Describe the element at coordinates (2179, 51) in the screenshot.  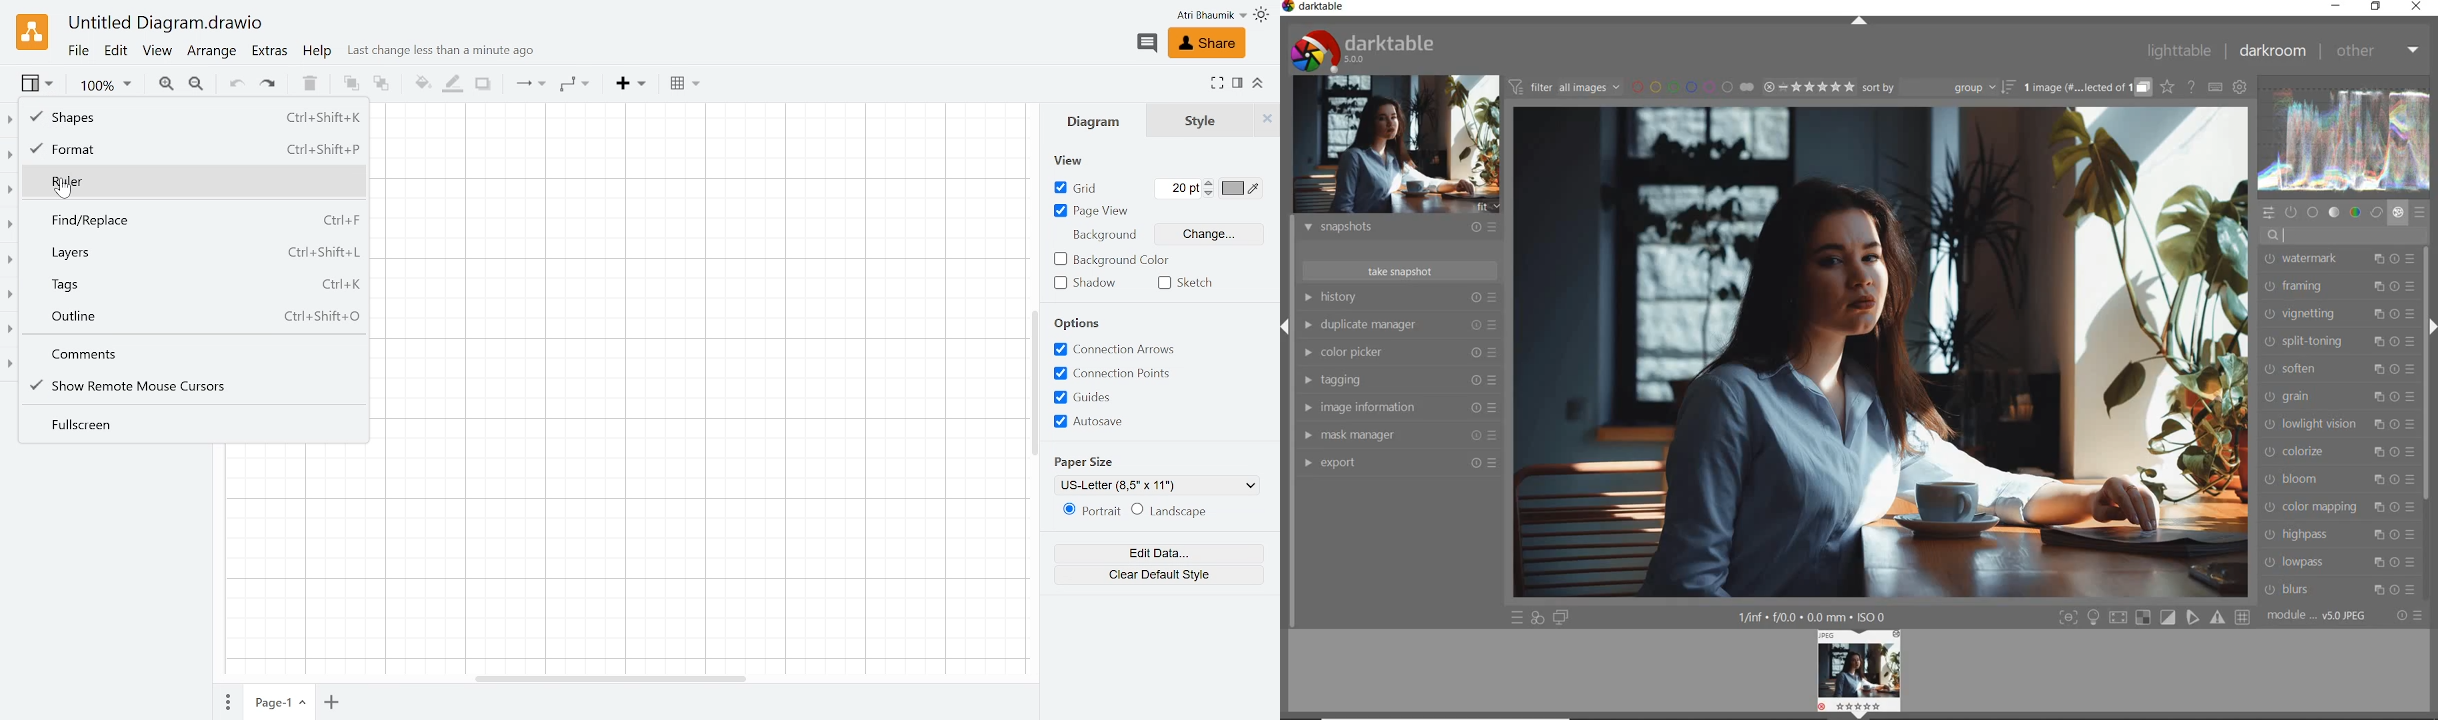
I see `lighttable` at that location.